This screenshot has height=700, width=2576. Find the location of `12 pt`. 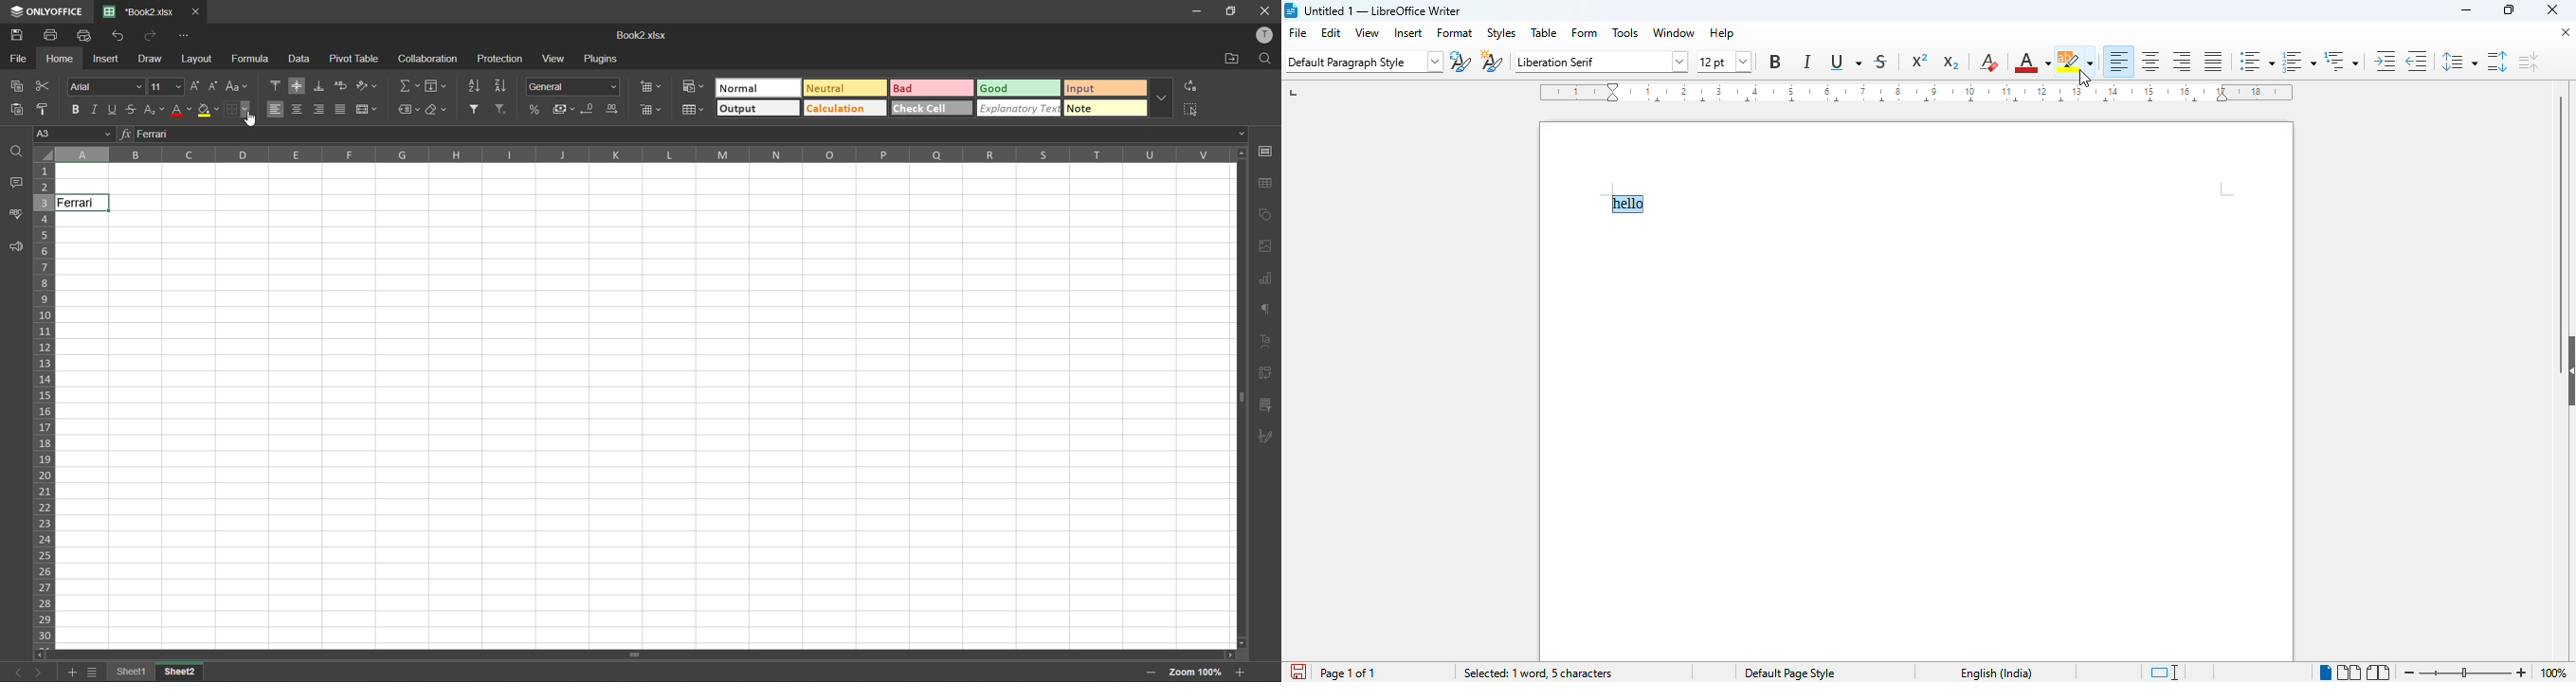

12 pt is located at coordinates (1713, 61).